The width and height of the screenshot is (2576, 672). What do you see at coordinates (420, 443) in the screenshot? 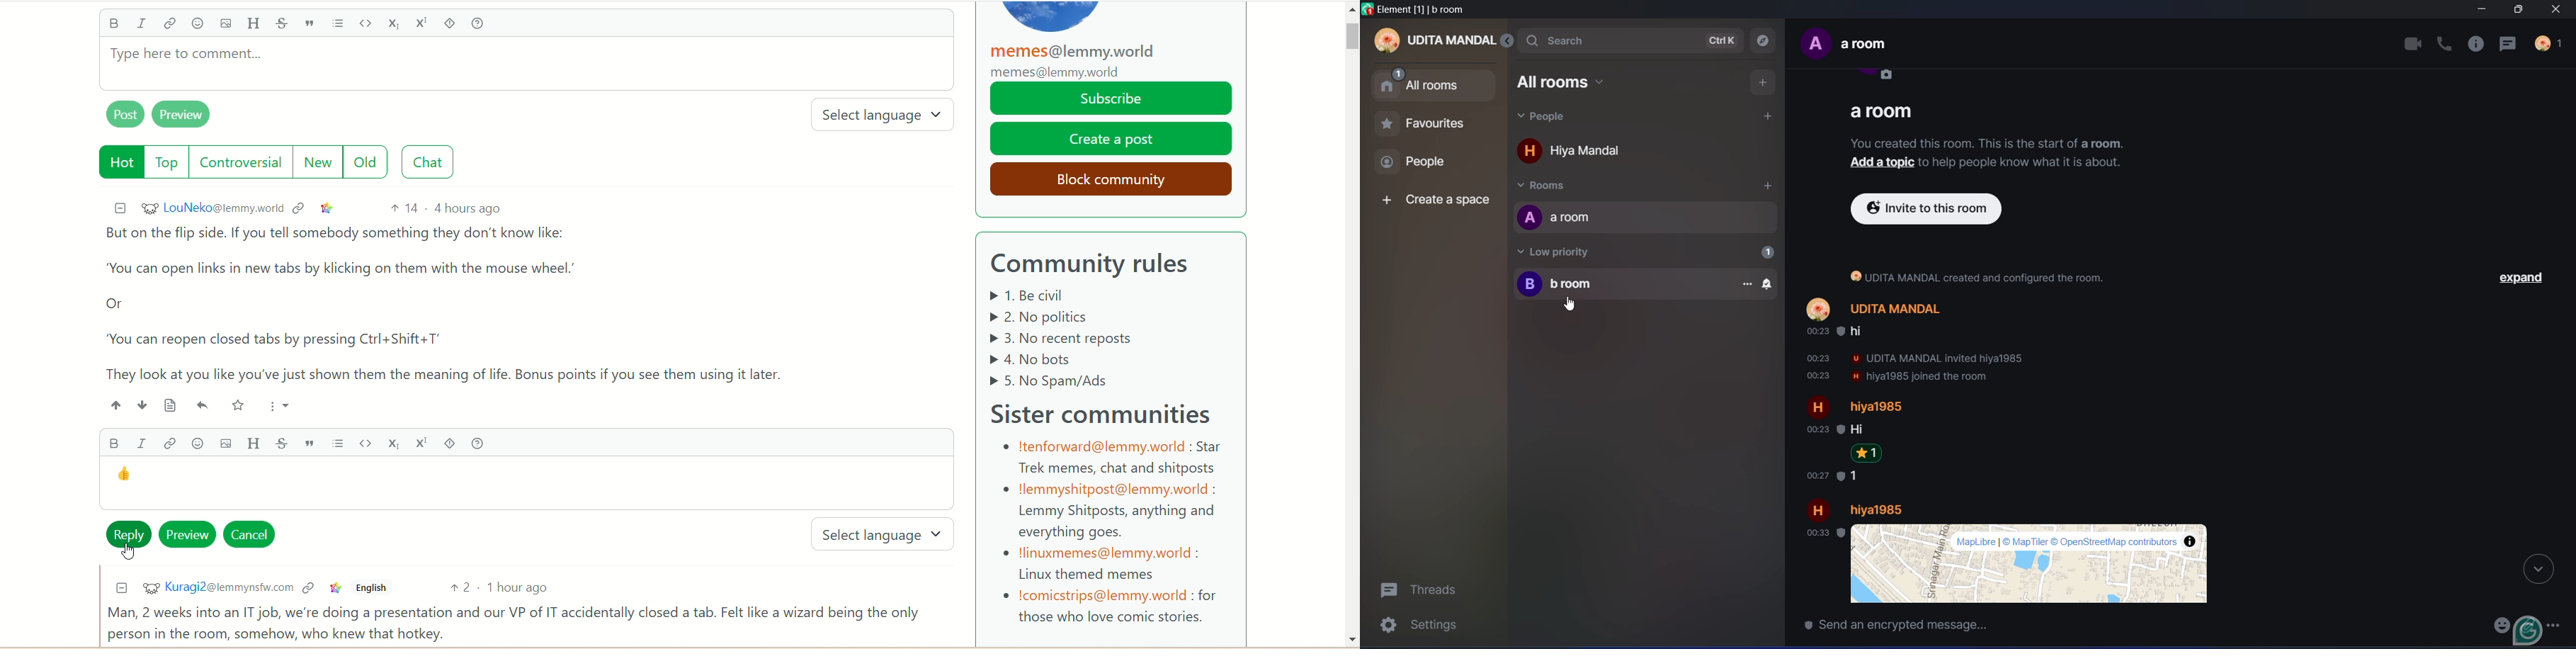
I see `superscript` at bounding box center [420, 443].